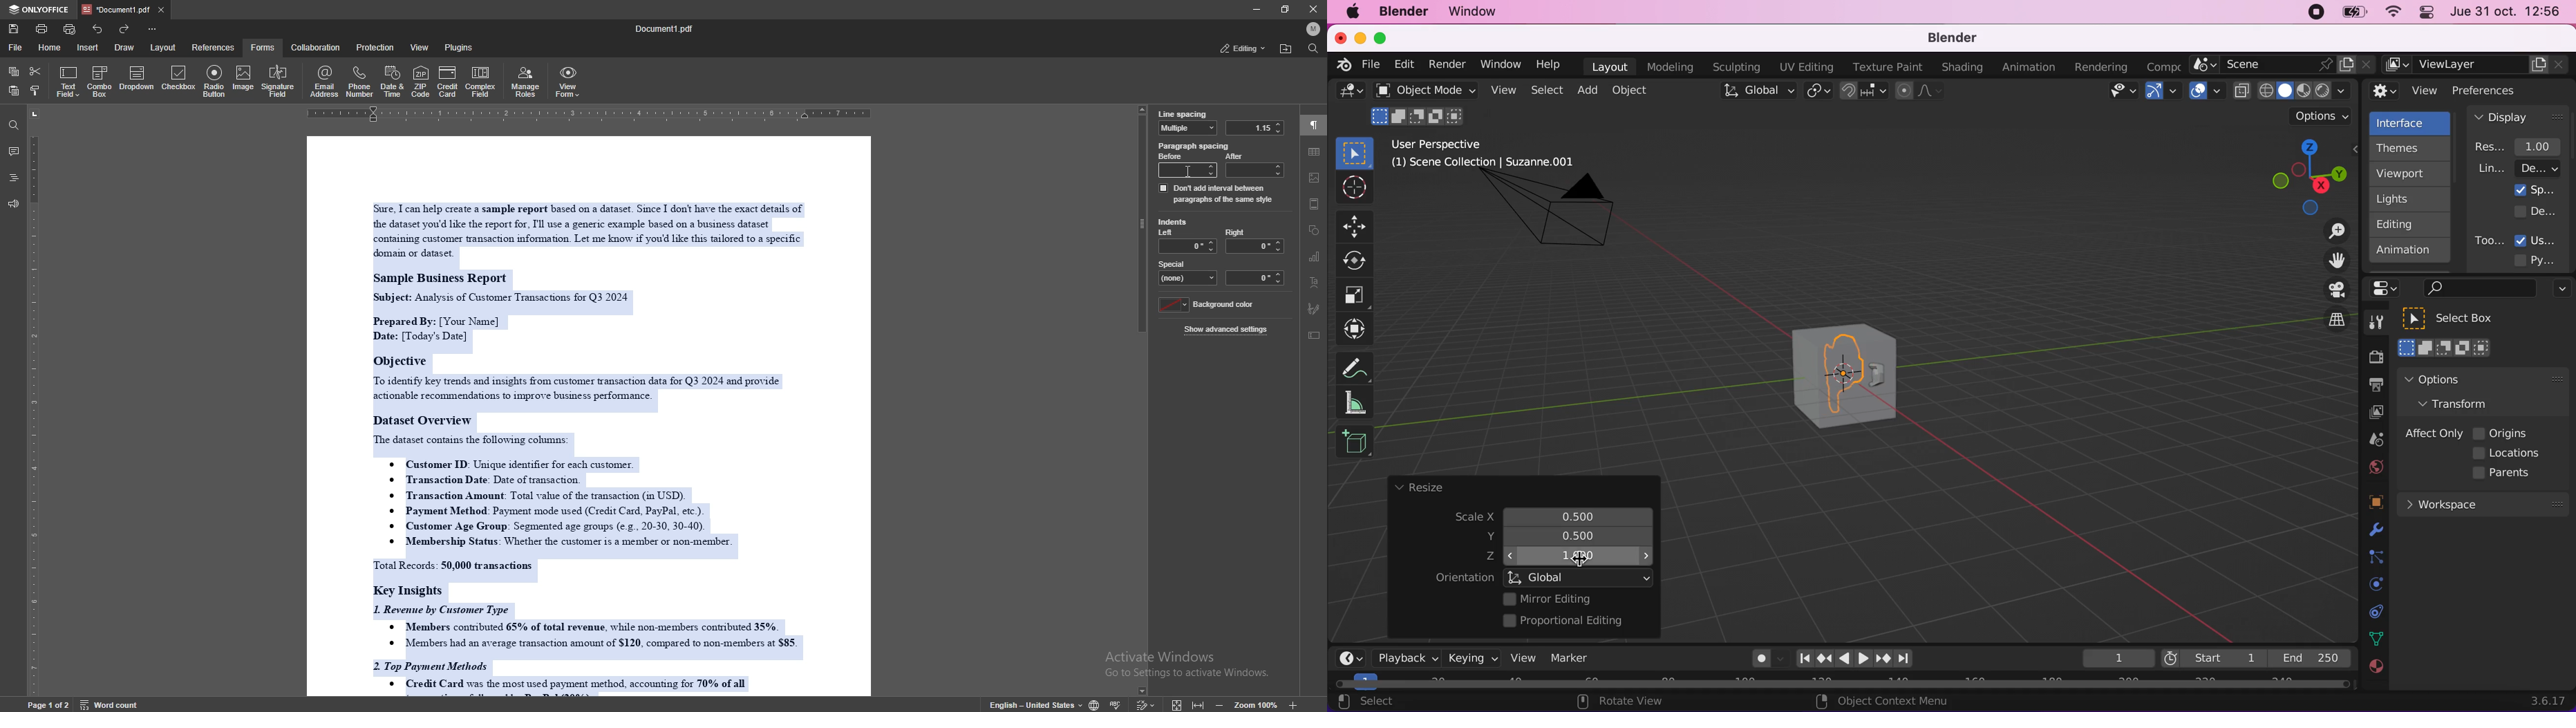 This screenshot has width=2576, height=728. What do you see at coordinates (180, 79) in the screenshot?
I see `checkbox` at bounding box center [180, 79].